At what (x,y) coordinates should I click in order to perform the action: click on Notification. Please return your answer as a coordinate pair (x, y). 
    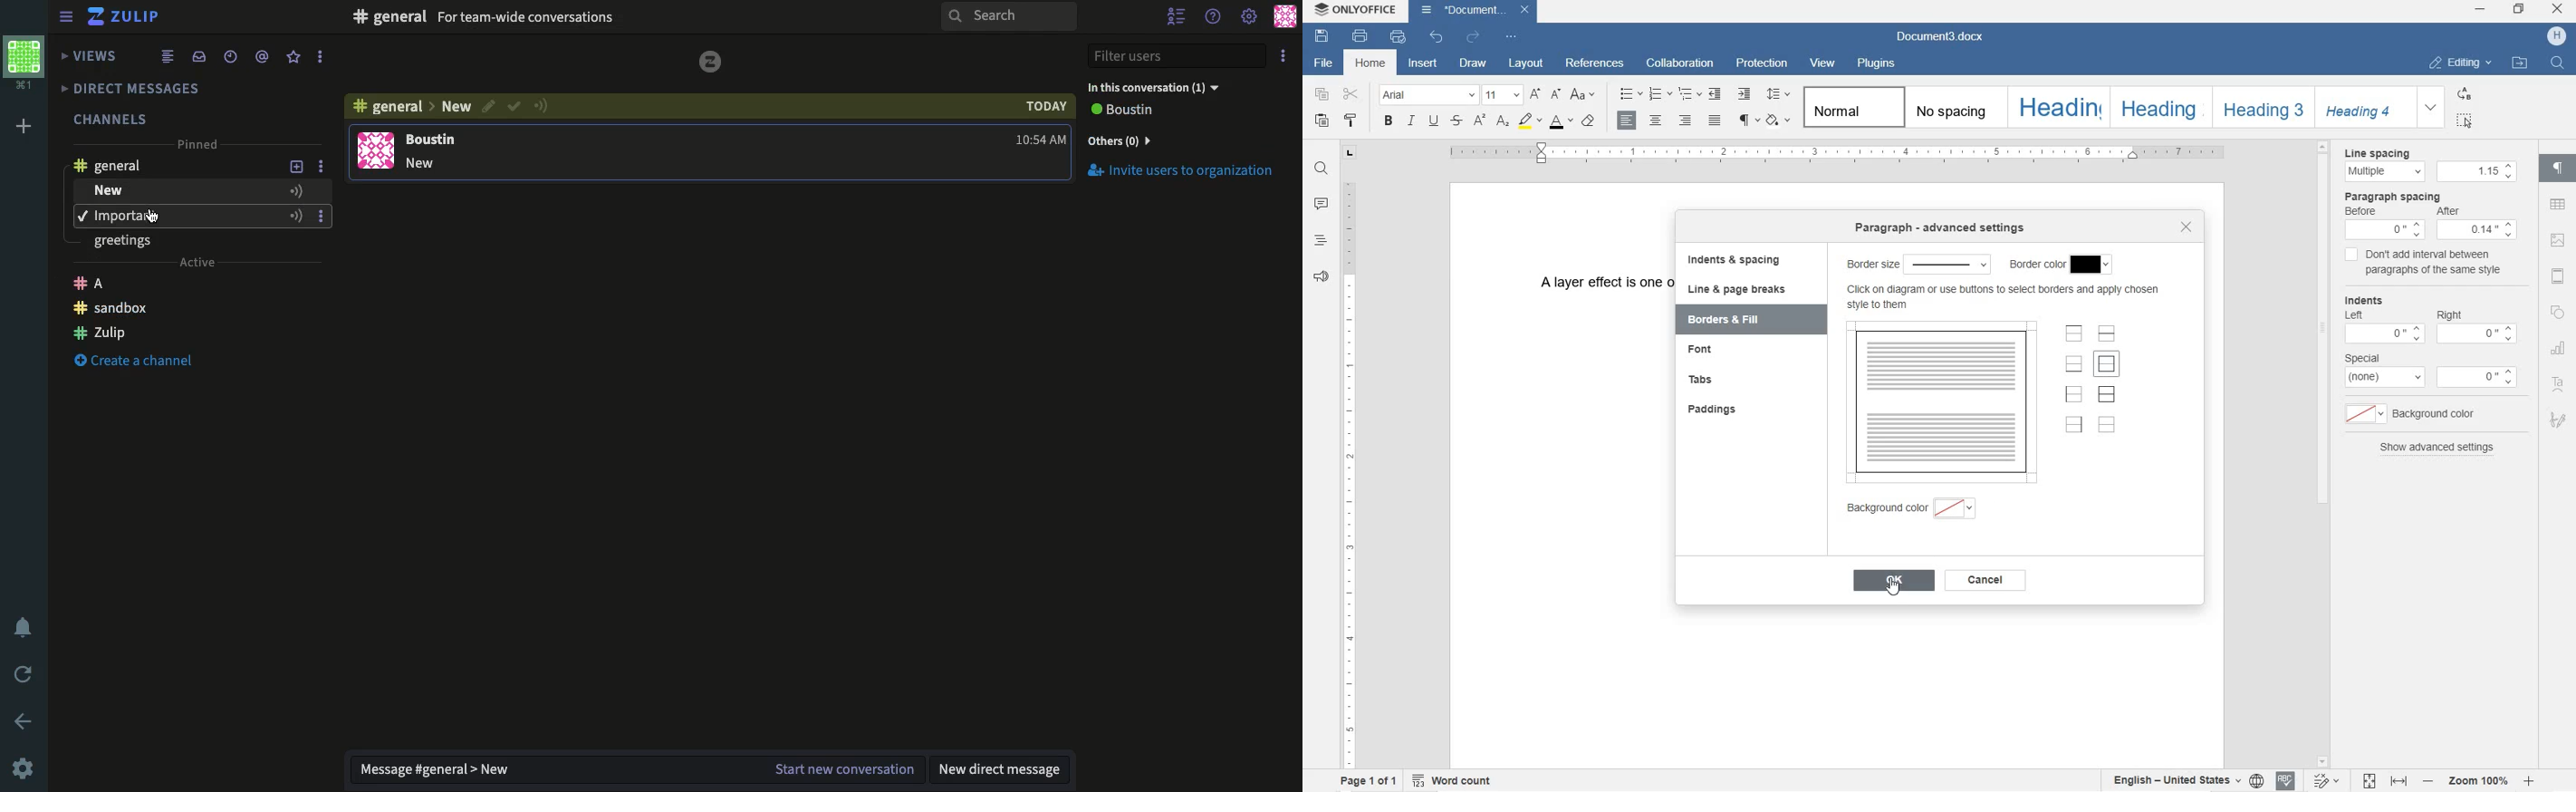
    Looking at the image, I should click on (22, 625).